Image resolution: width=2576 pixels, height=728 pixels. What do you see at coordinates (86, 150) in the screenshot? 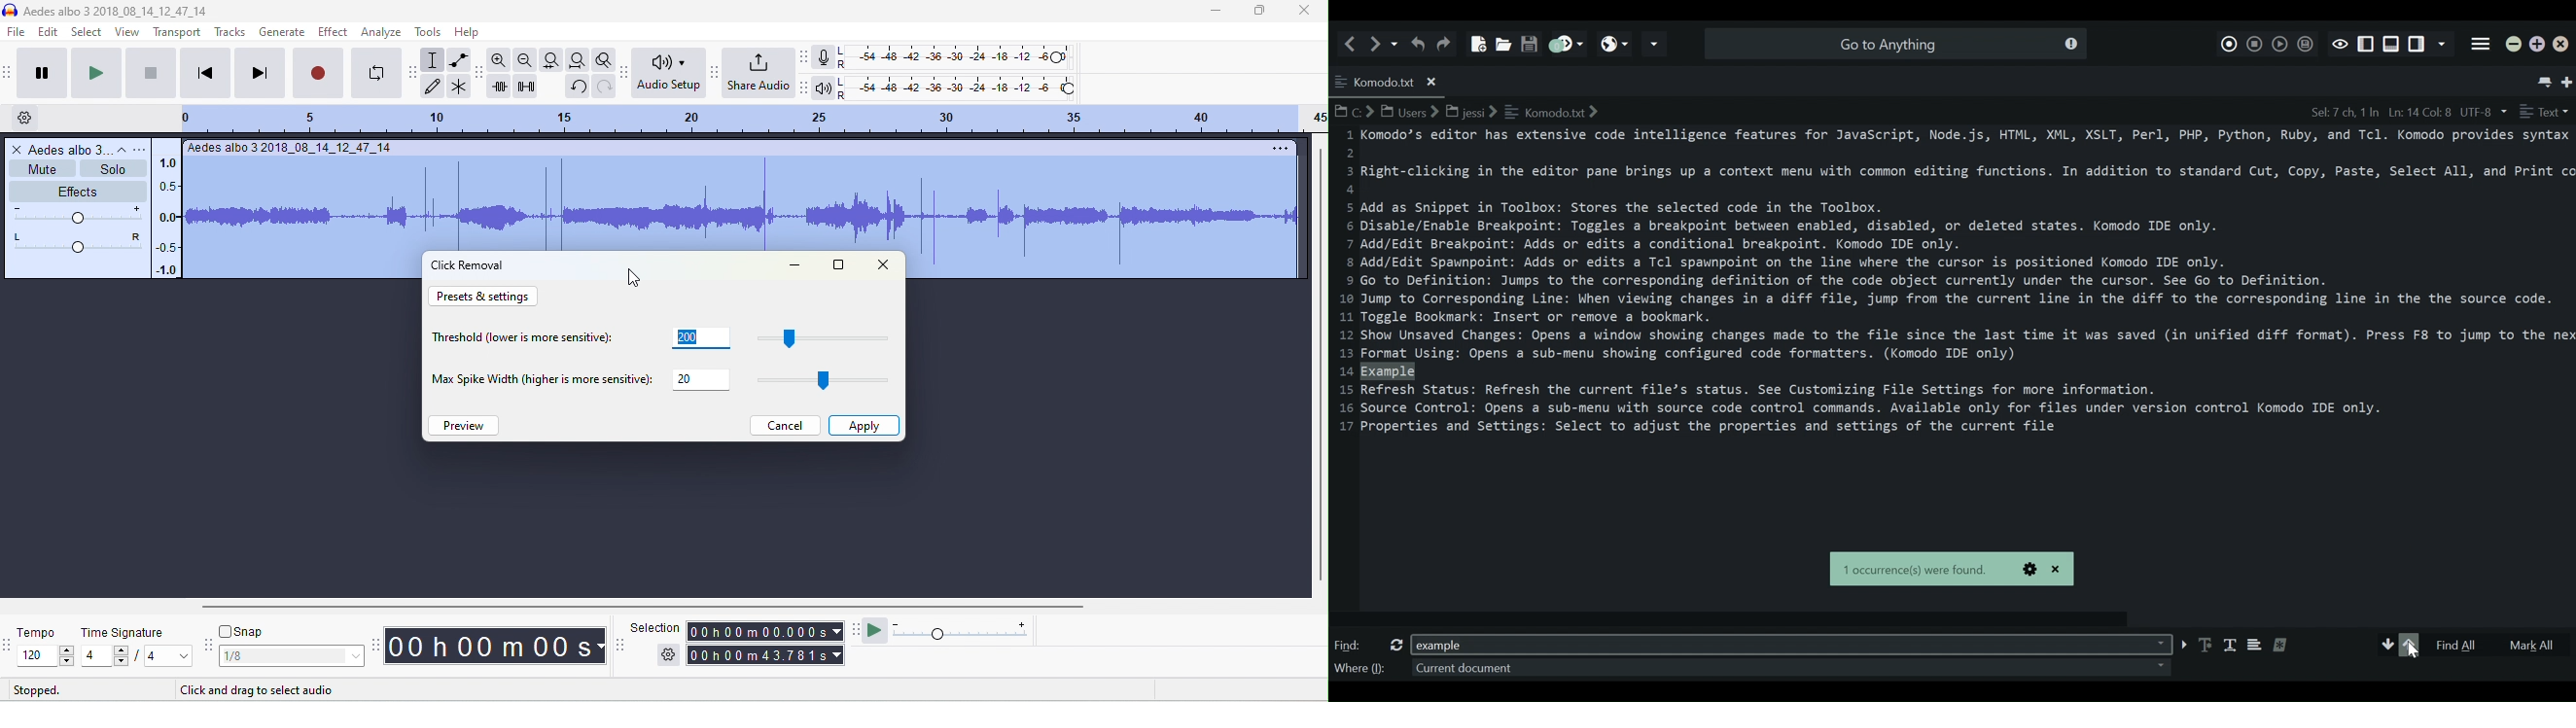
I see `` at bounding box center [86, 150].